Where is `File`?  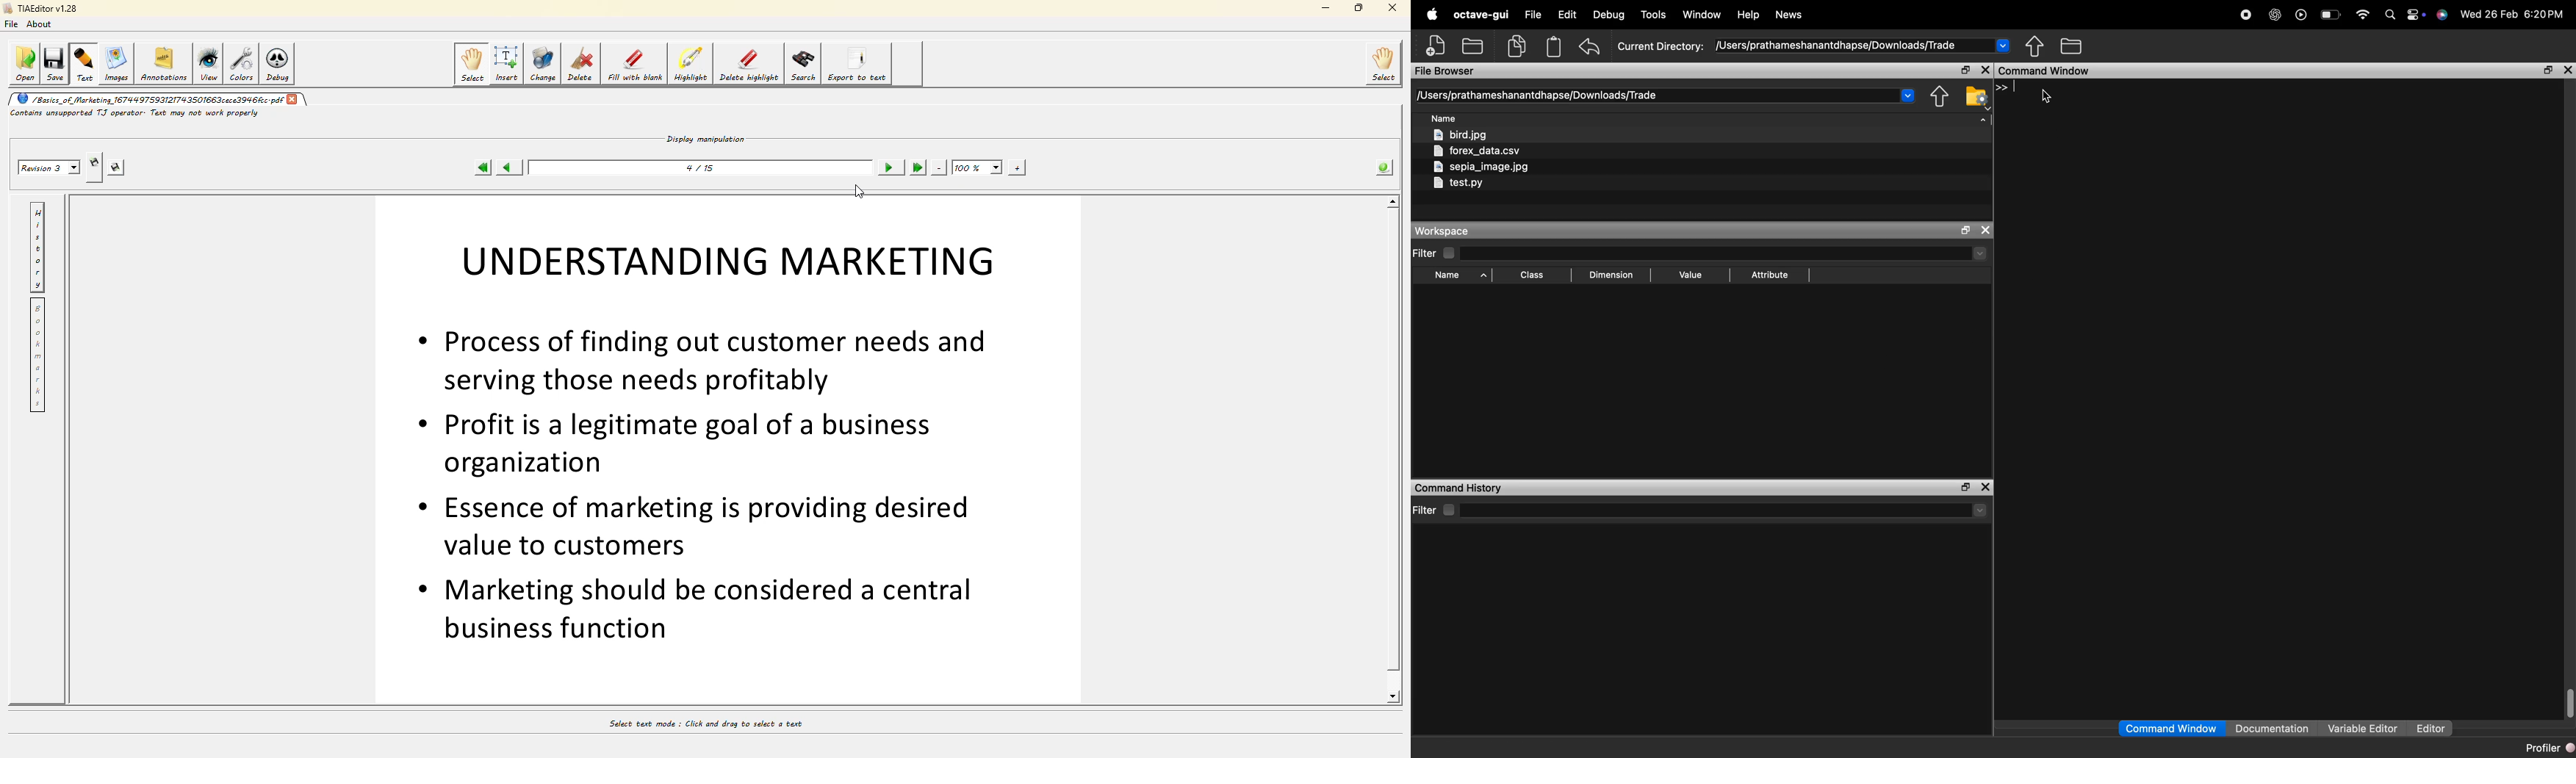
File is located at coordinates (1533, 13).